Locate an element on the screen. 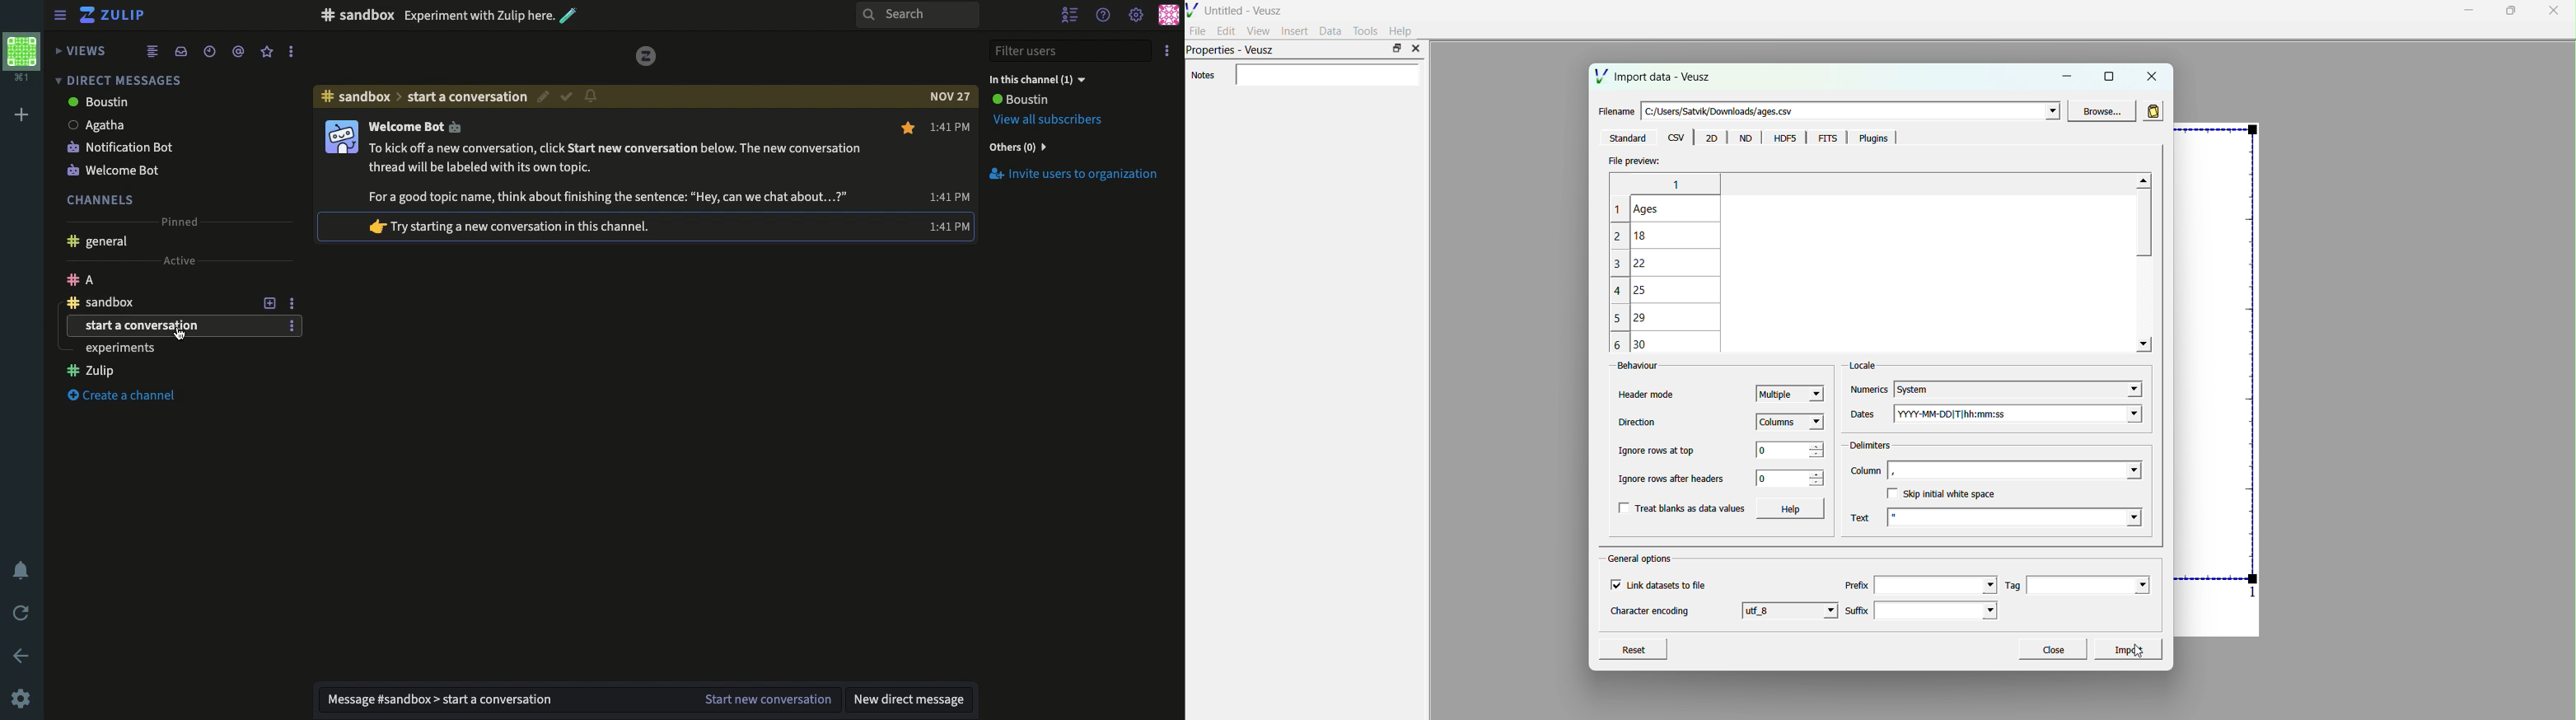 Image resolution: width=2576 pixels, height=728 pixels. Prefix is located at coordinates (1856, 585).